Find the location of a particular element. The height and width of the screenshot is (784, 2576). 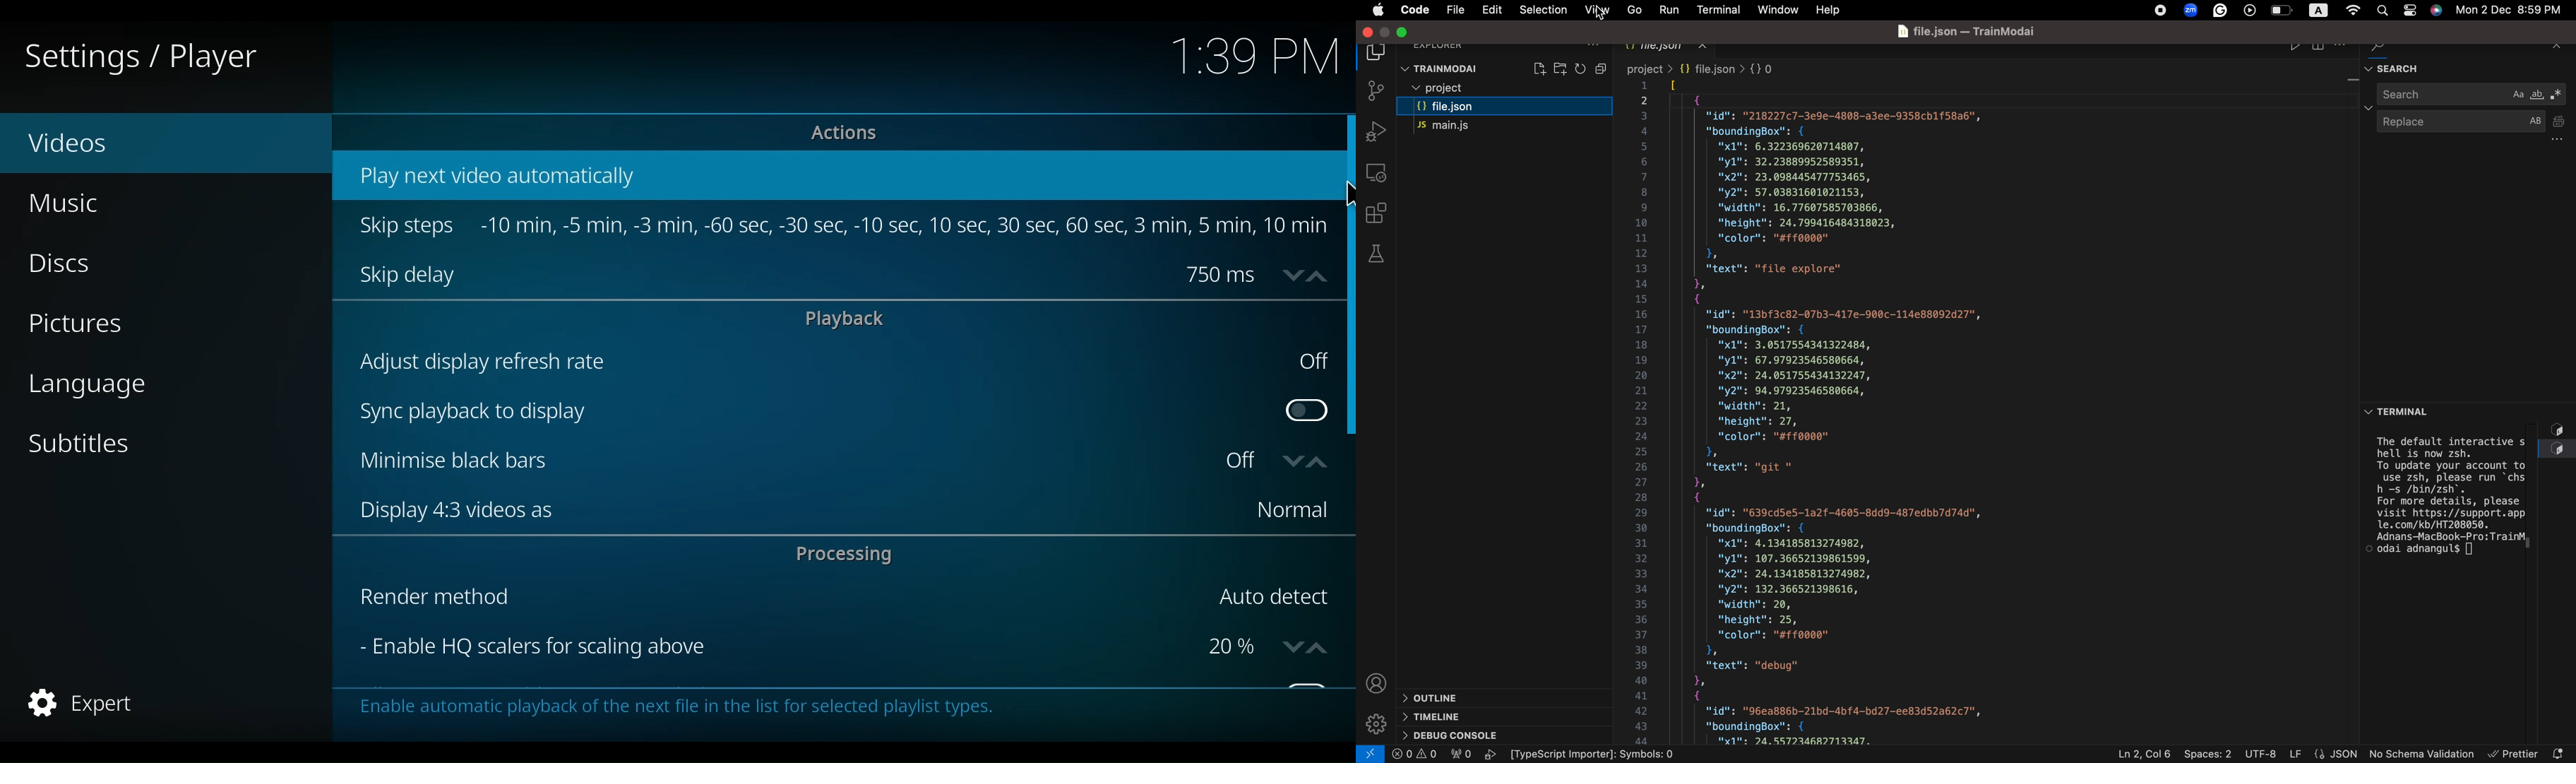

language is located at coordinates (87, 386).